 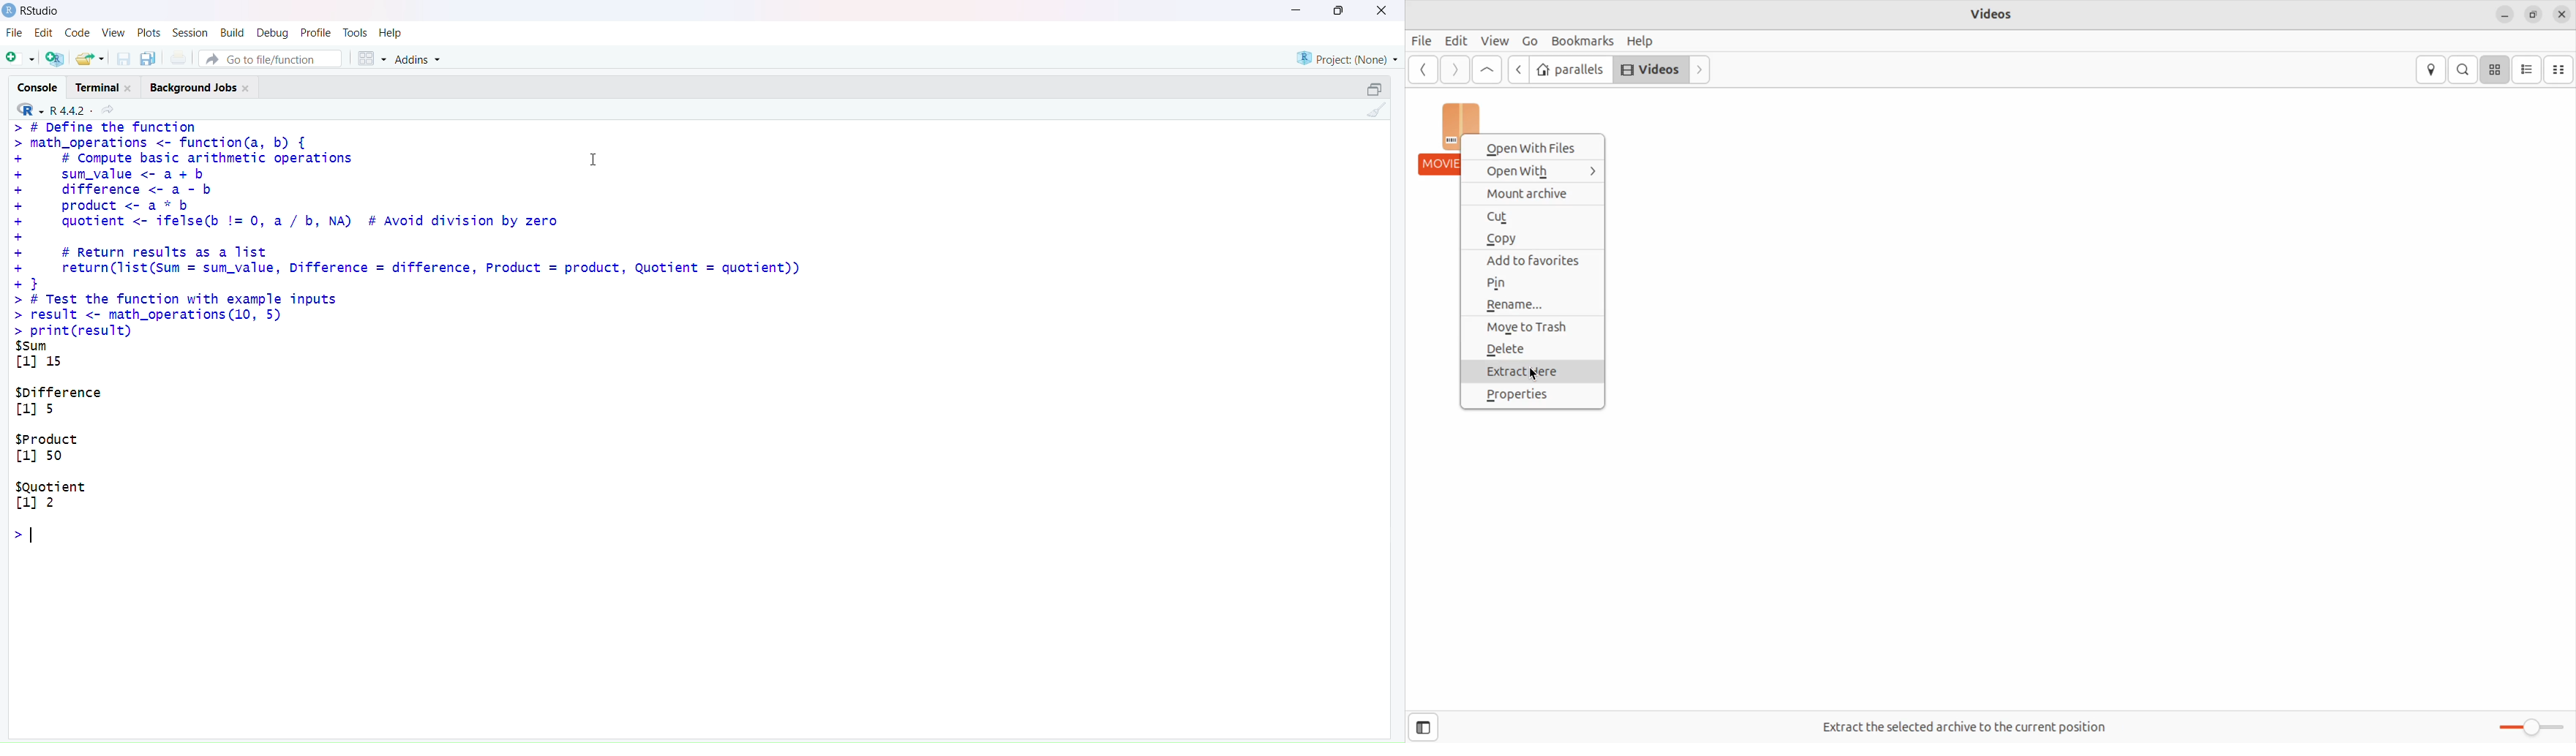 What do you see at coordinates (89, 59) in the screenshot?
I see `Open an existing file (Ctrl + O)` at bounding box center [89, 59].